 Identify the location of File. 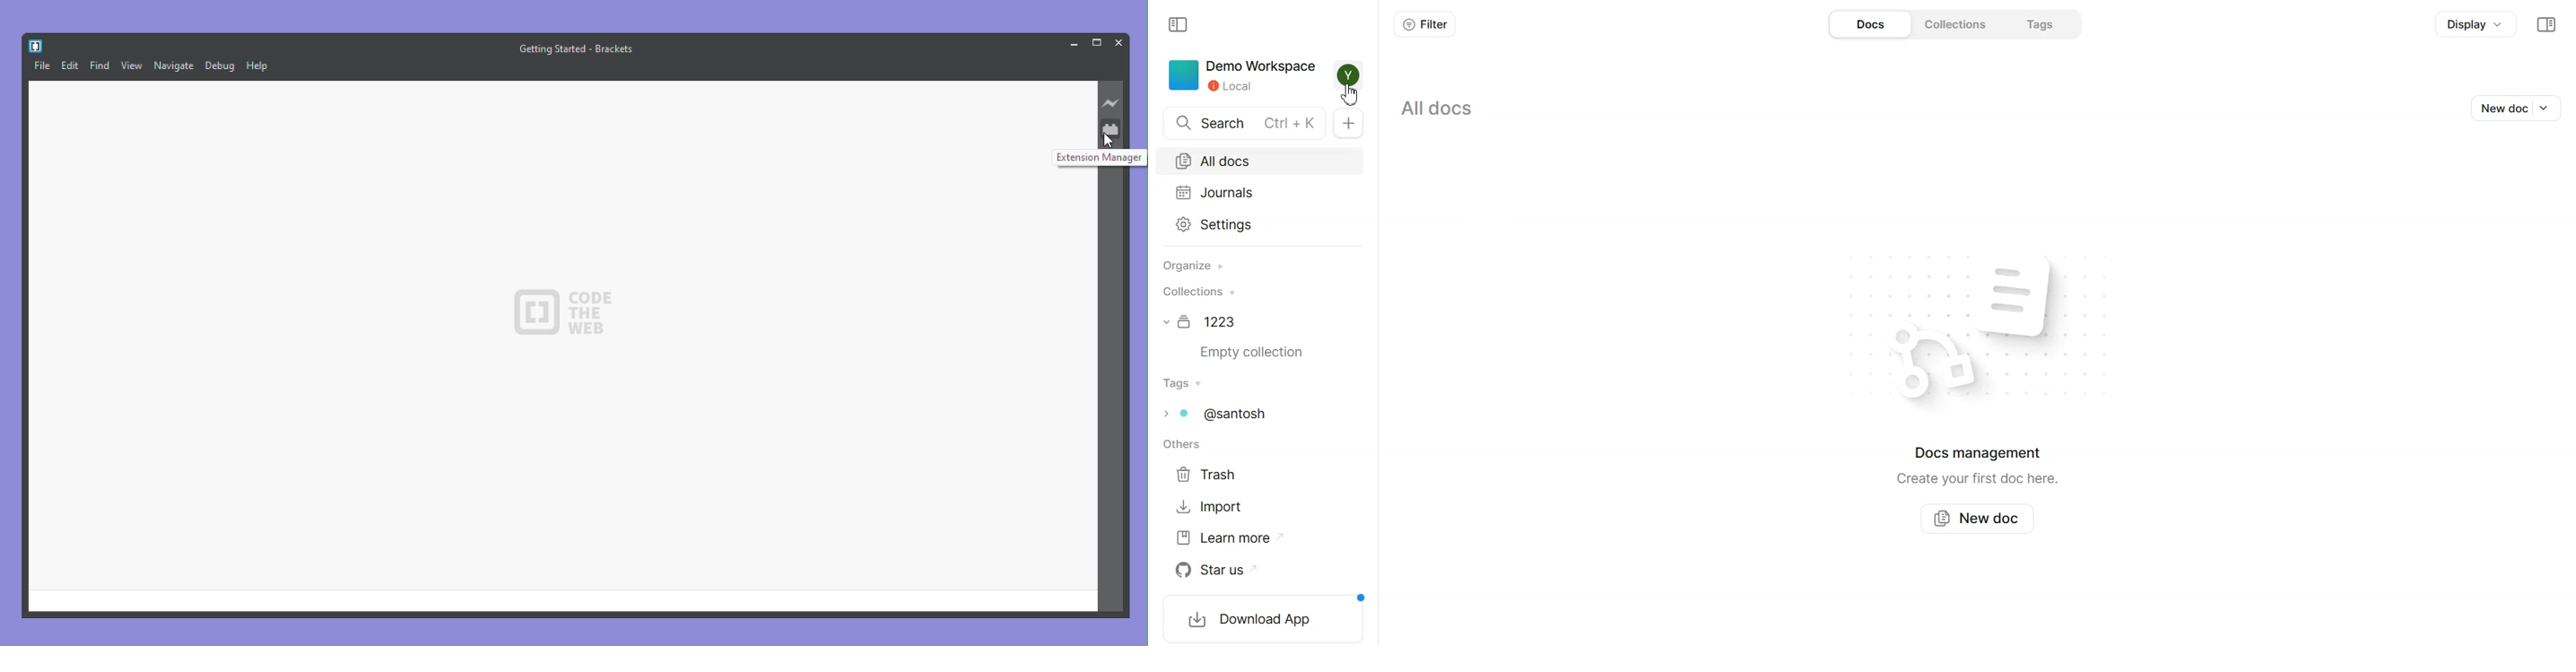
(42, 66).